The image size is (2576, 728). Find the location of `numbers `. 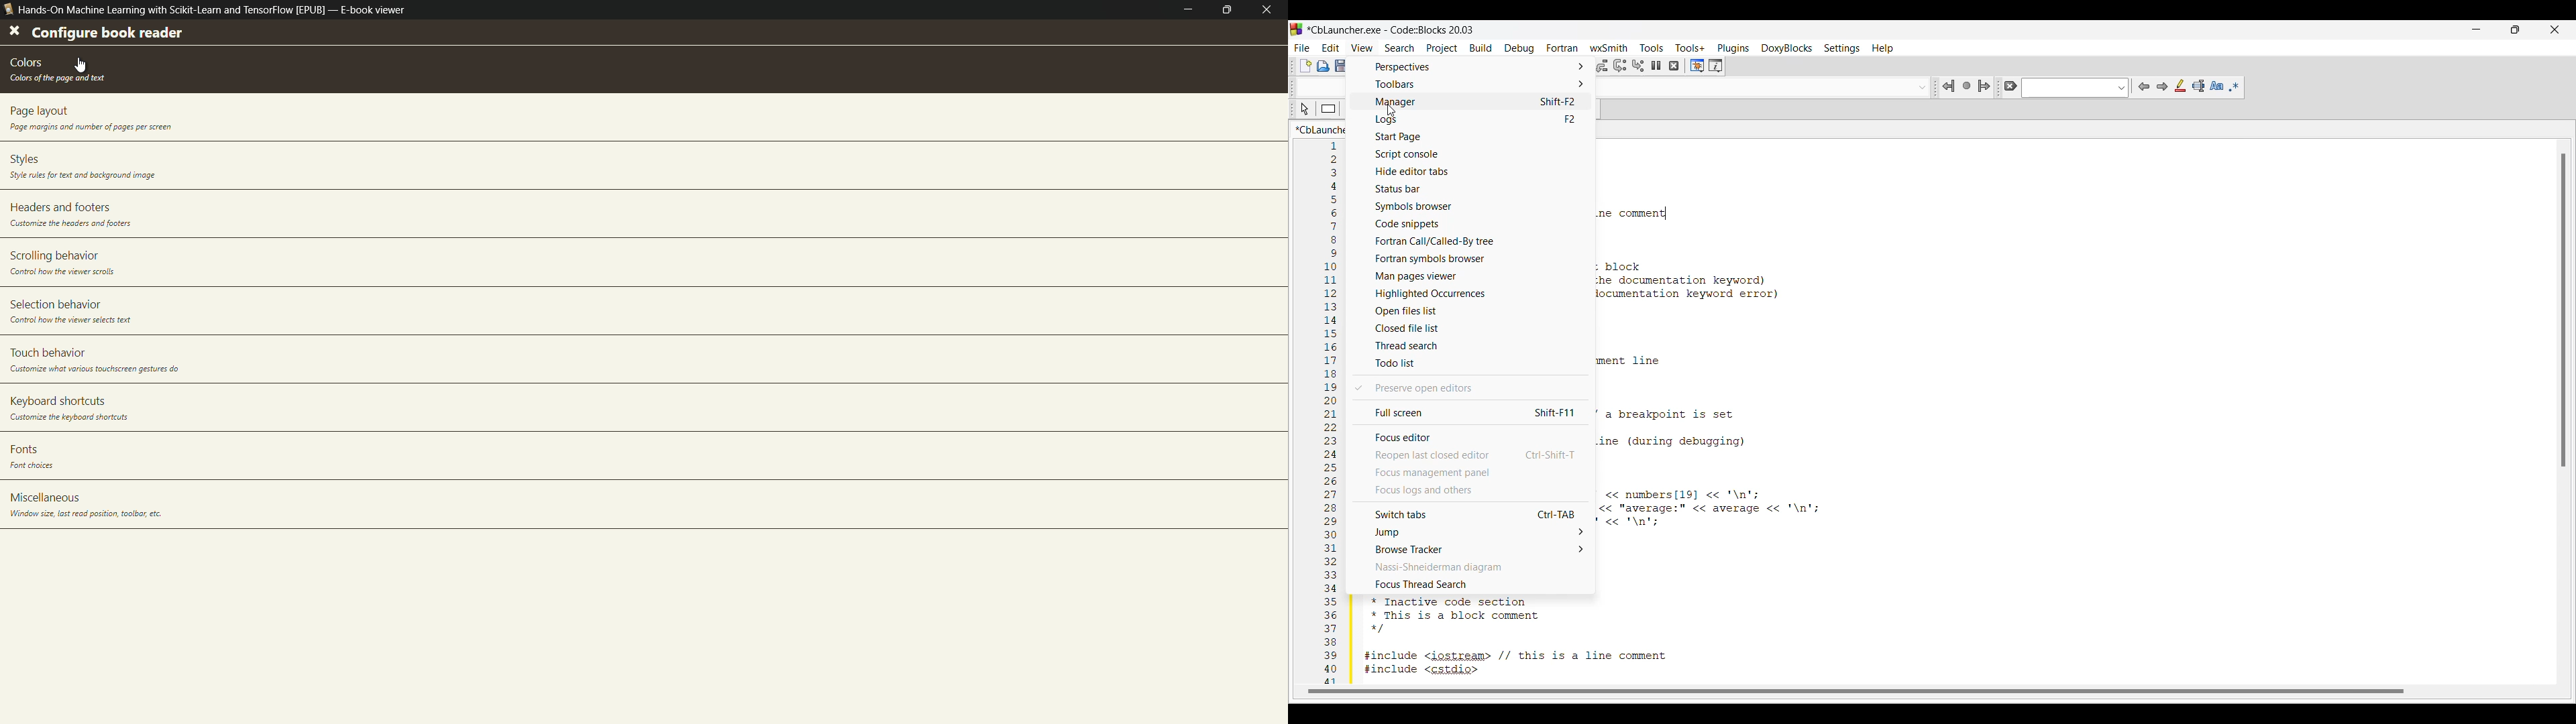

numbers  is located at coordinates (1328, 413).